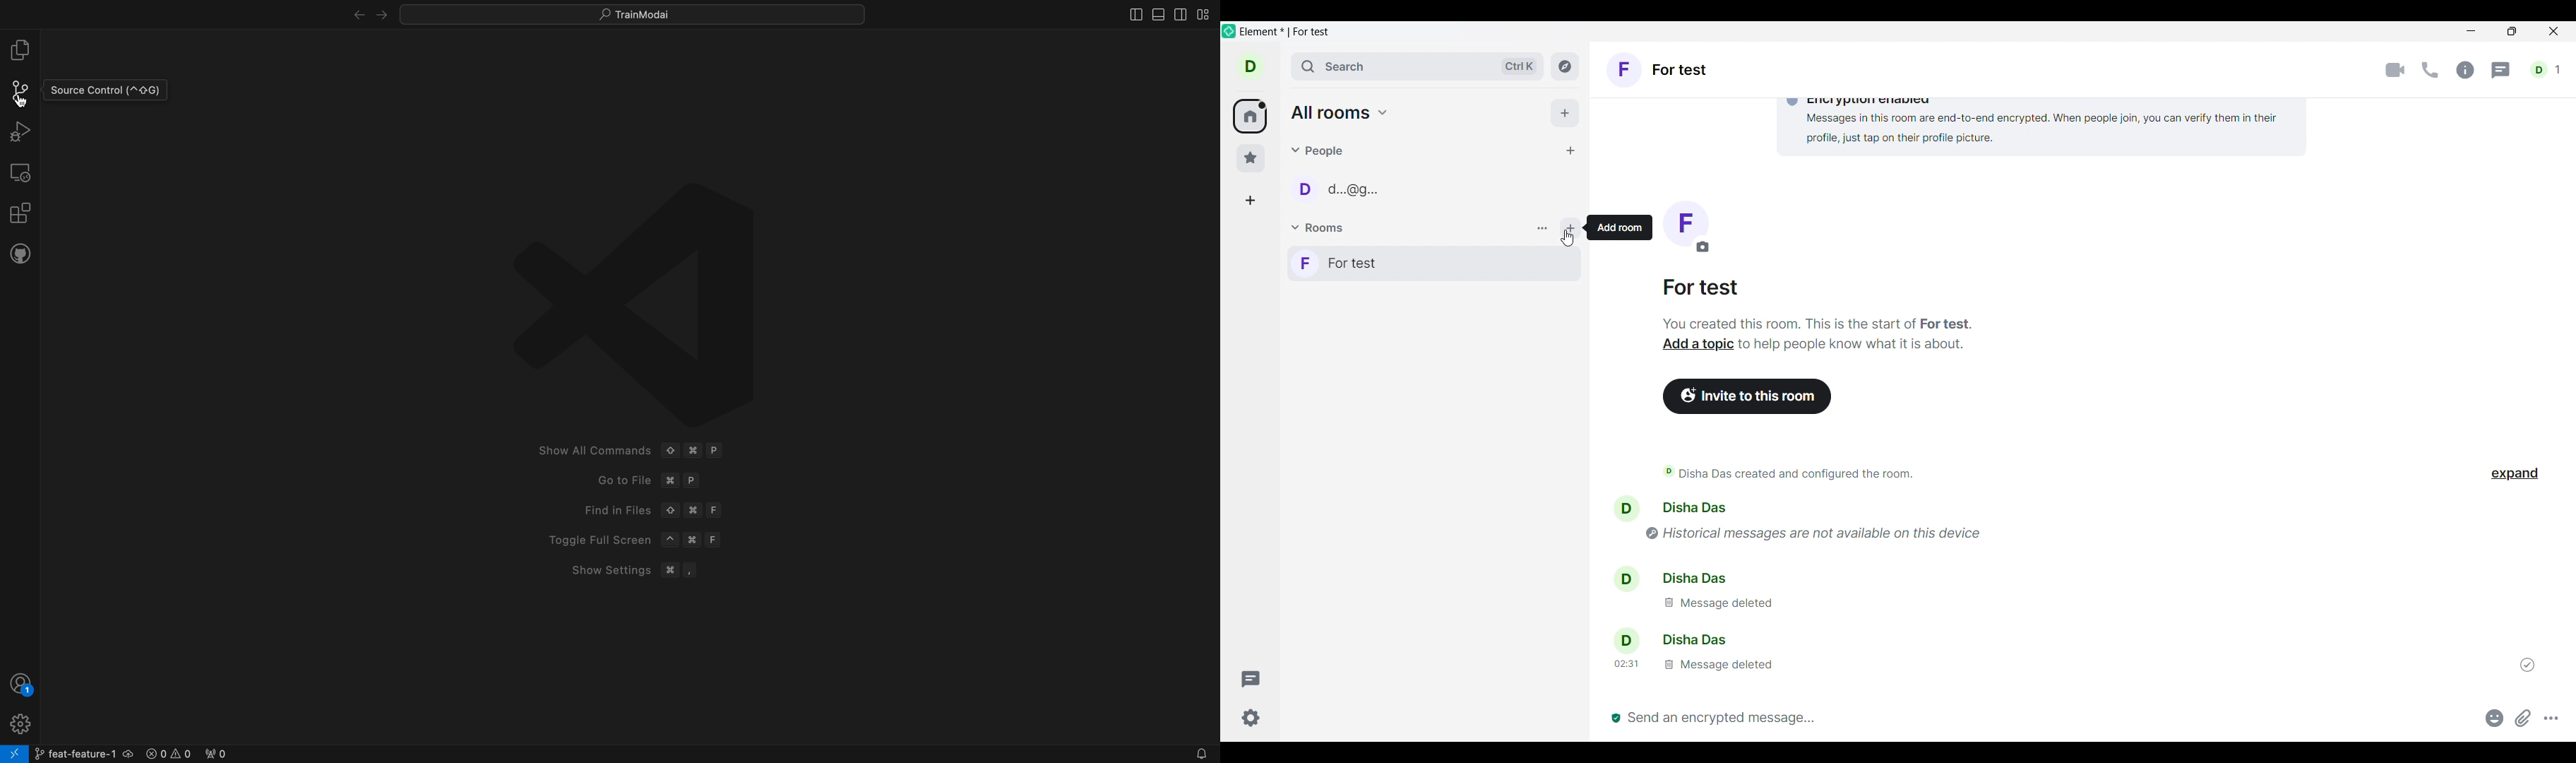 The image size is (2576, 784). What do you see at coordinates (19, 212) in the screenshot?
I see `extensions` at bounding box center [19, 212].